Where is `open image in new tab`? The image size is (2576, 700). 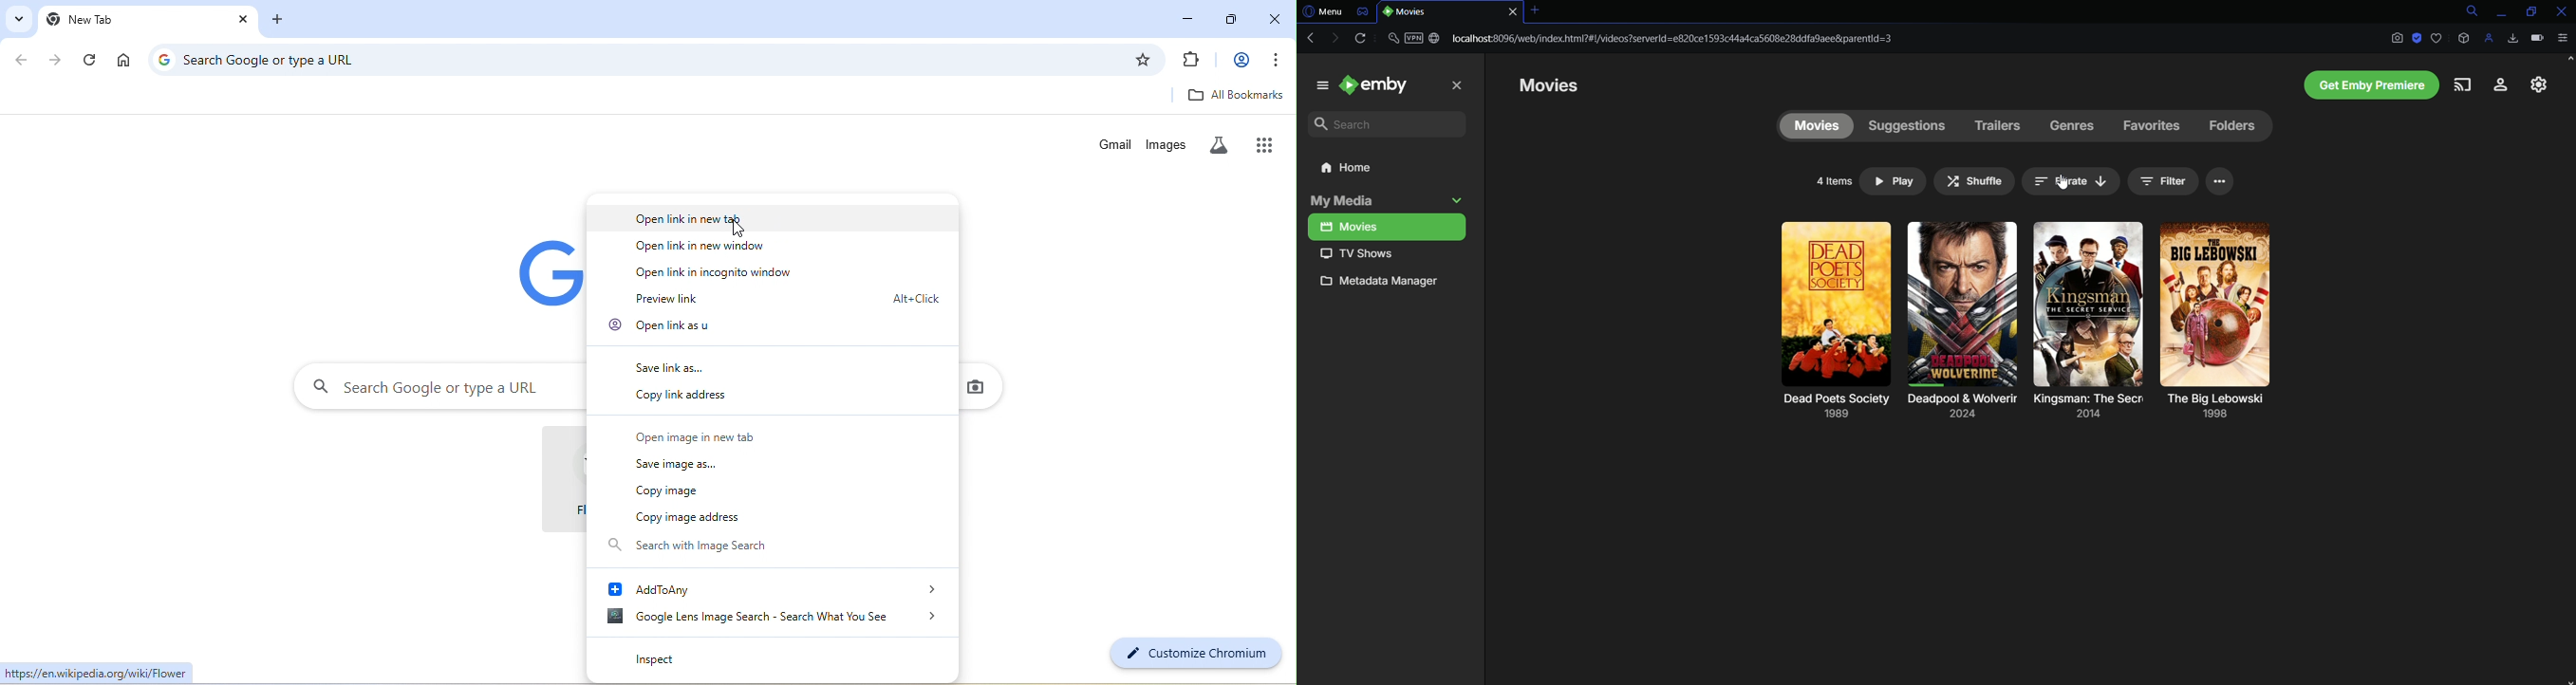
open image in new tab is located at coordinates (700, 435).